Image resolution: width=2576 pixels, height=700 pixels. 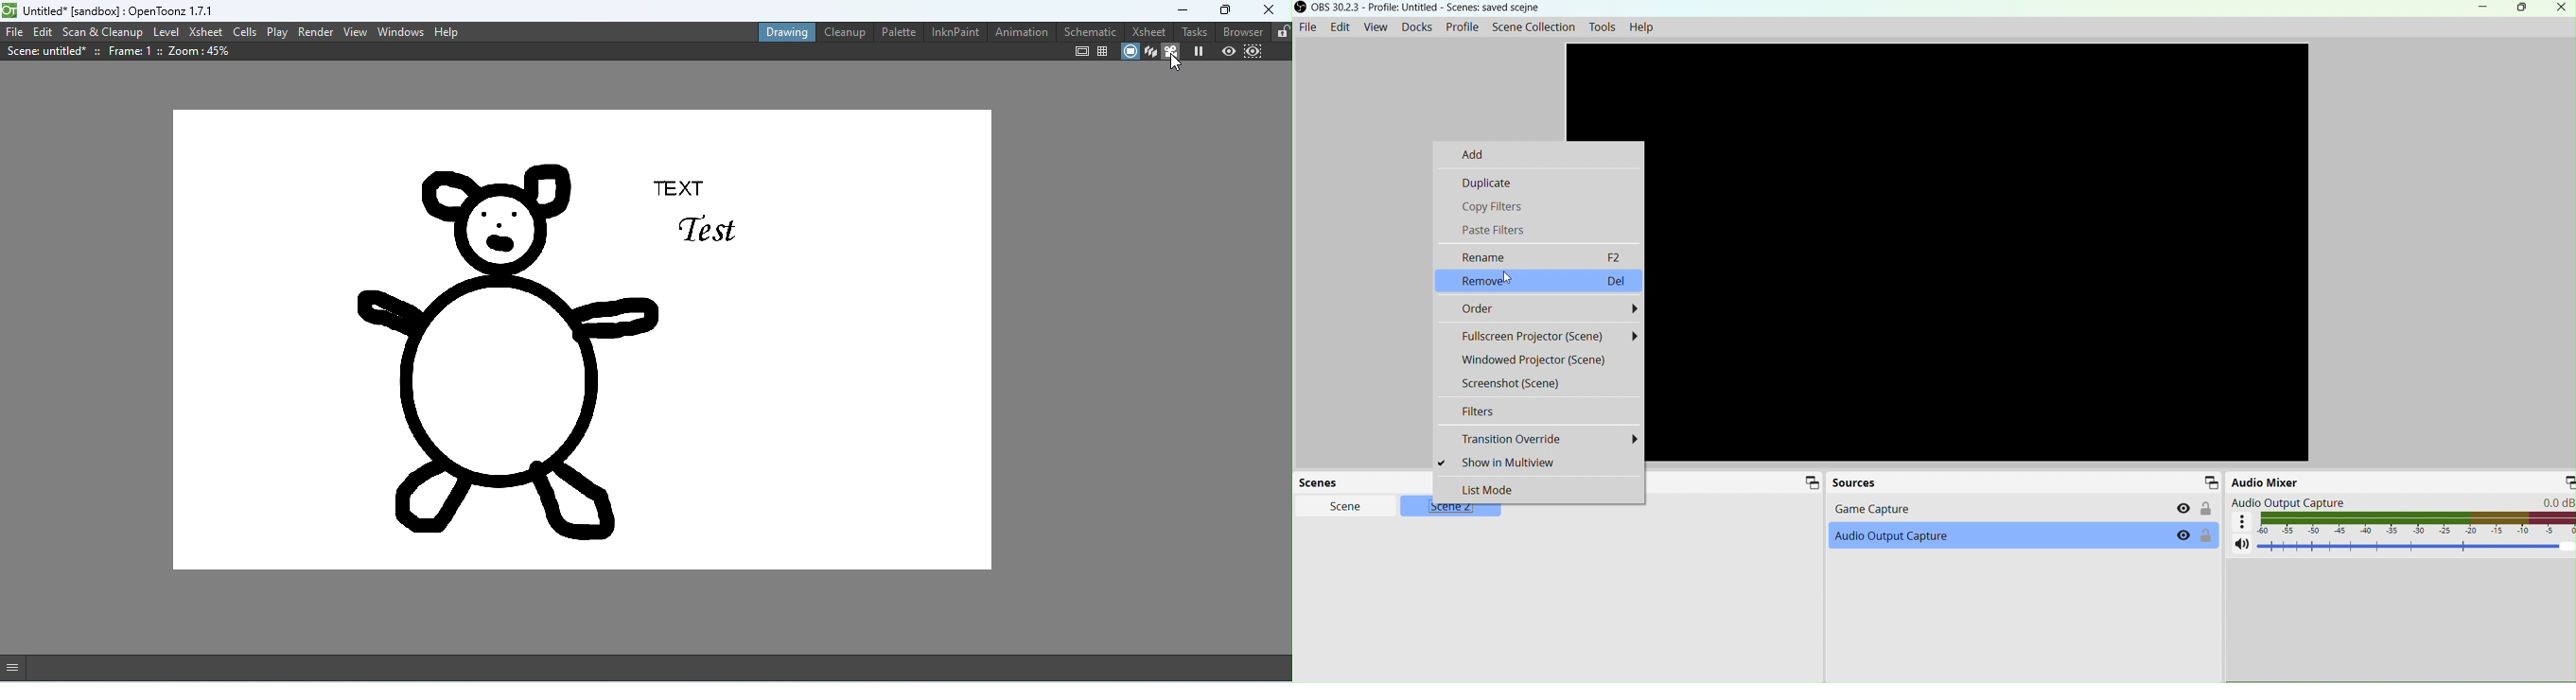 What do you see at coordinates (2401, 502) in the screenshot?
I see `Audio Output capture` at bounding box center [2401, 502].